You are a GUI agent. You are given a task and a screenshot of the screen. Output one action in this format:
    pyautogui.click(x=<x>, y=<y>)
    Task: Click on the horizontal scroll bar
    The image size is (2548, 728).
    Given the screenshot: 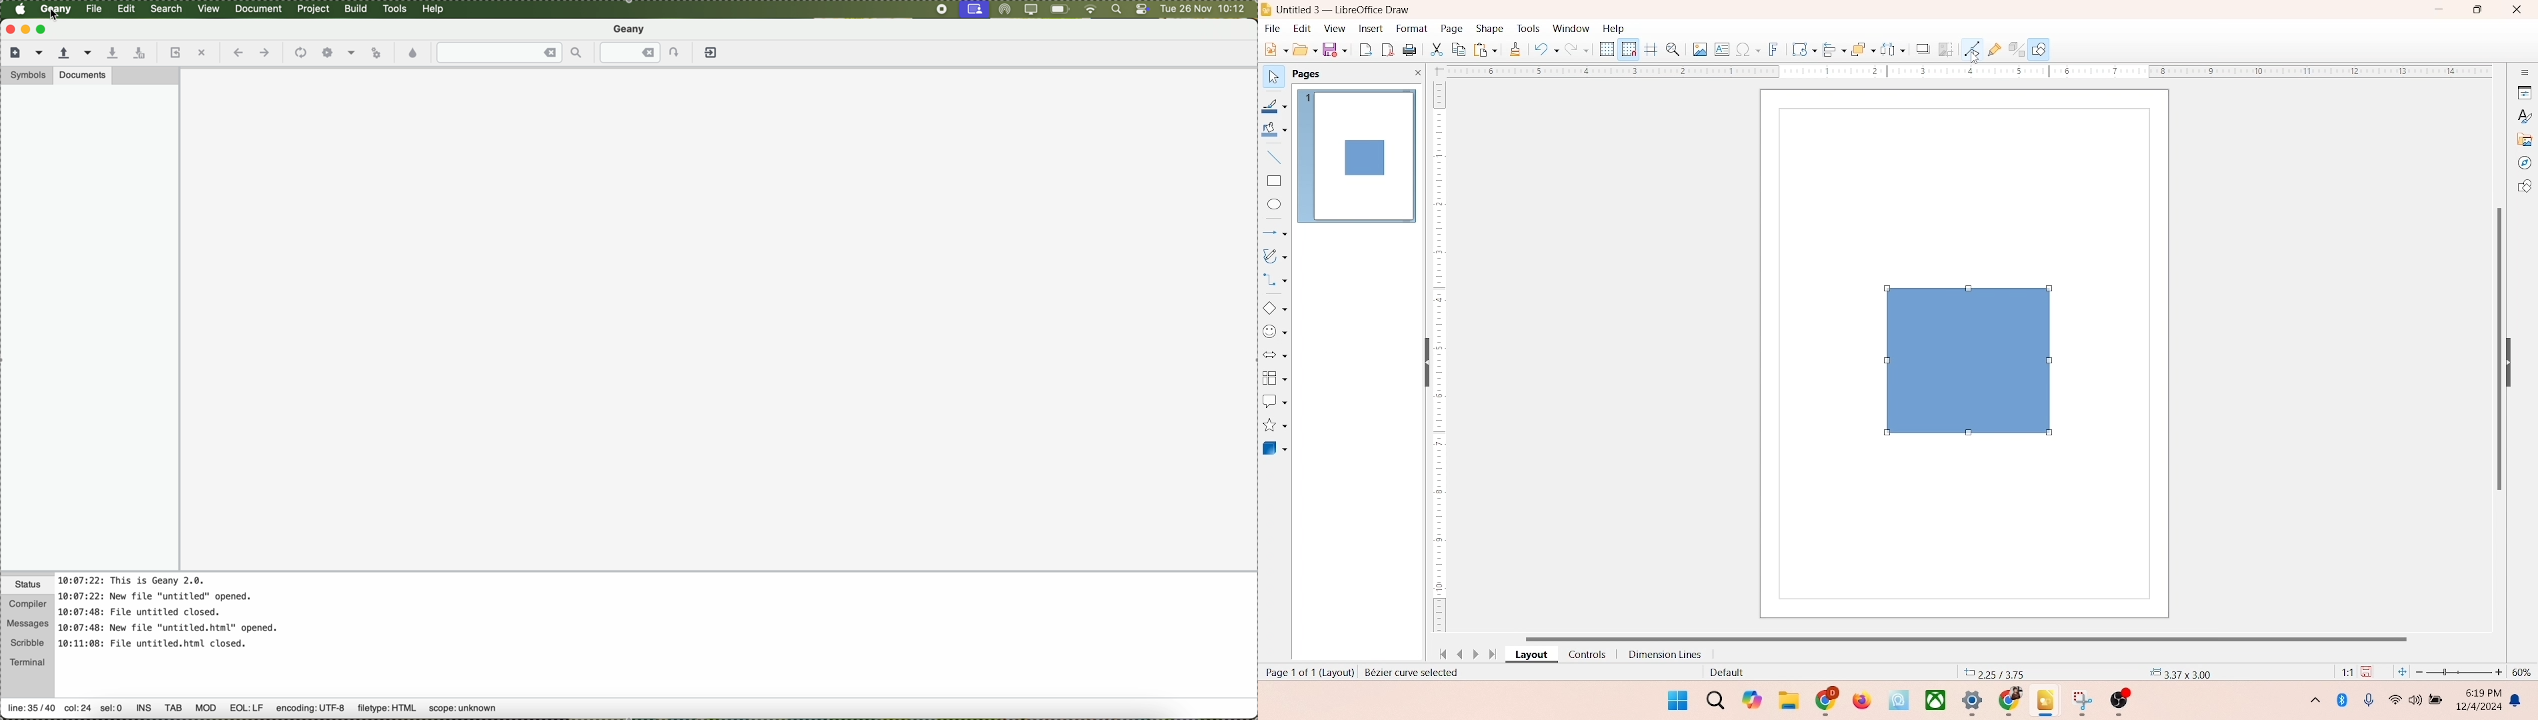 What is the action you would take?
    pyautogui.click(x=1982, y=636)
    